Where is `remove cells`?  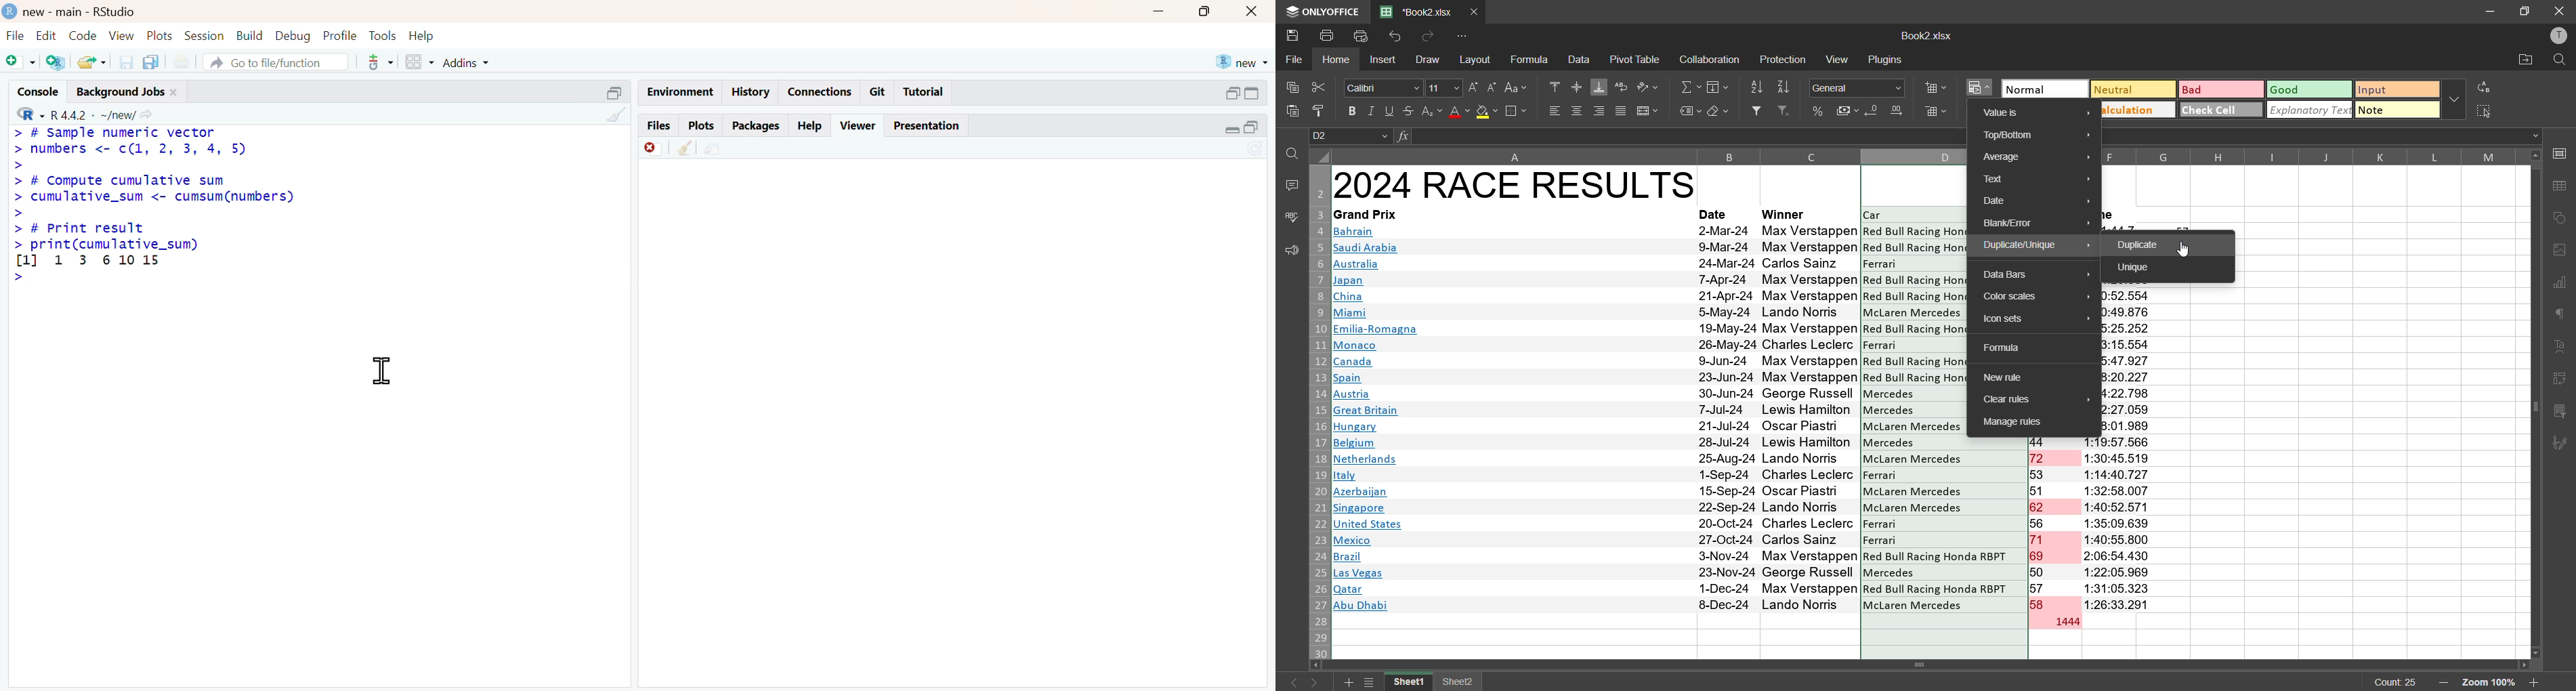
remove cells is located at coordinates (1937, 114).